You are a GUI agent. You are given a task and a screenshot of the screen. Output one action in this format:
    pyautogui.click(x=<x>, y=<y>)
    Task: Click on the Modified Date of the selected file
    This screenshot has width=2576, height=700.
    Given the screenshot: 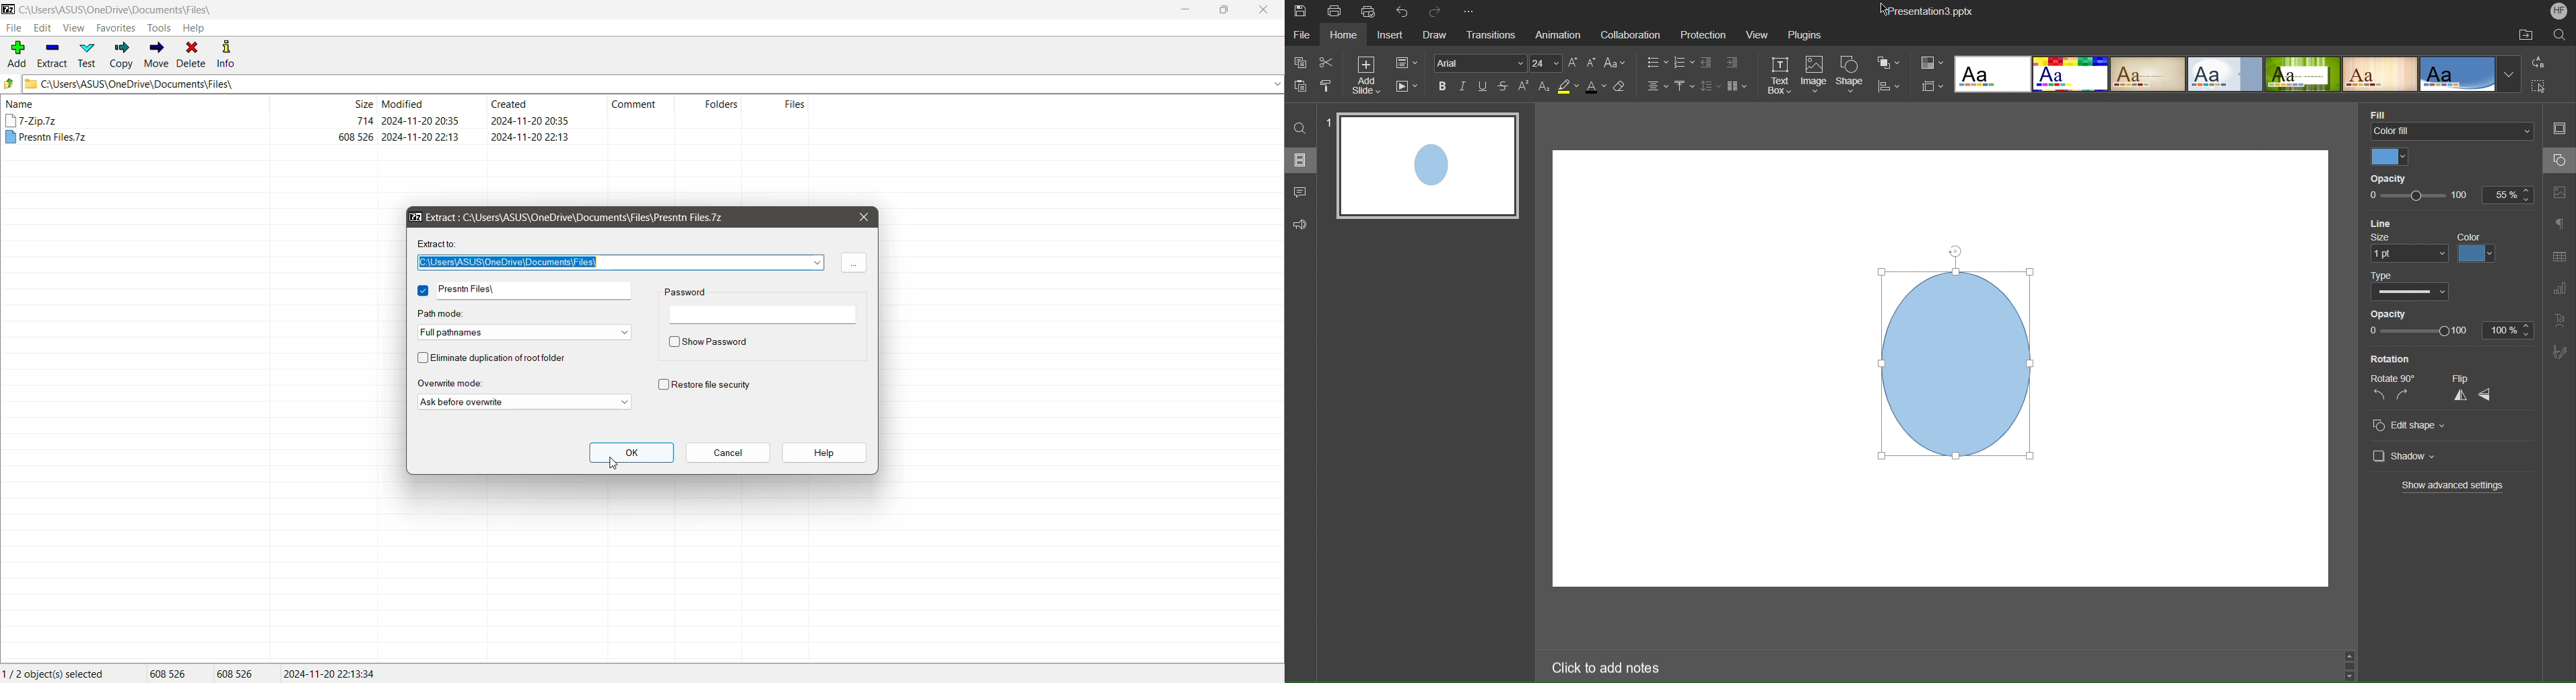 What is the action you would take?
    pyautogui.click(x=331, y=674)
    